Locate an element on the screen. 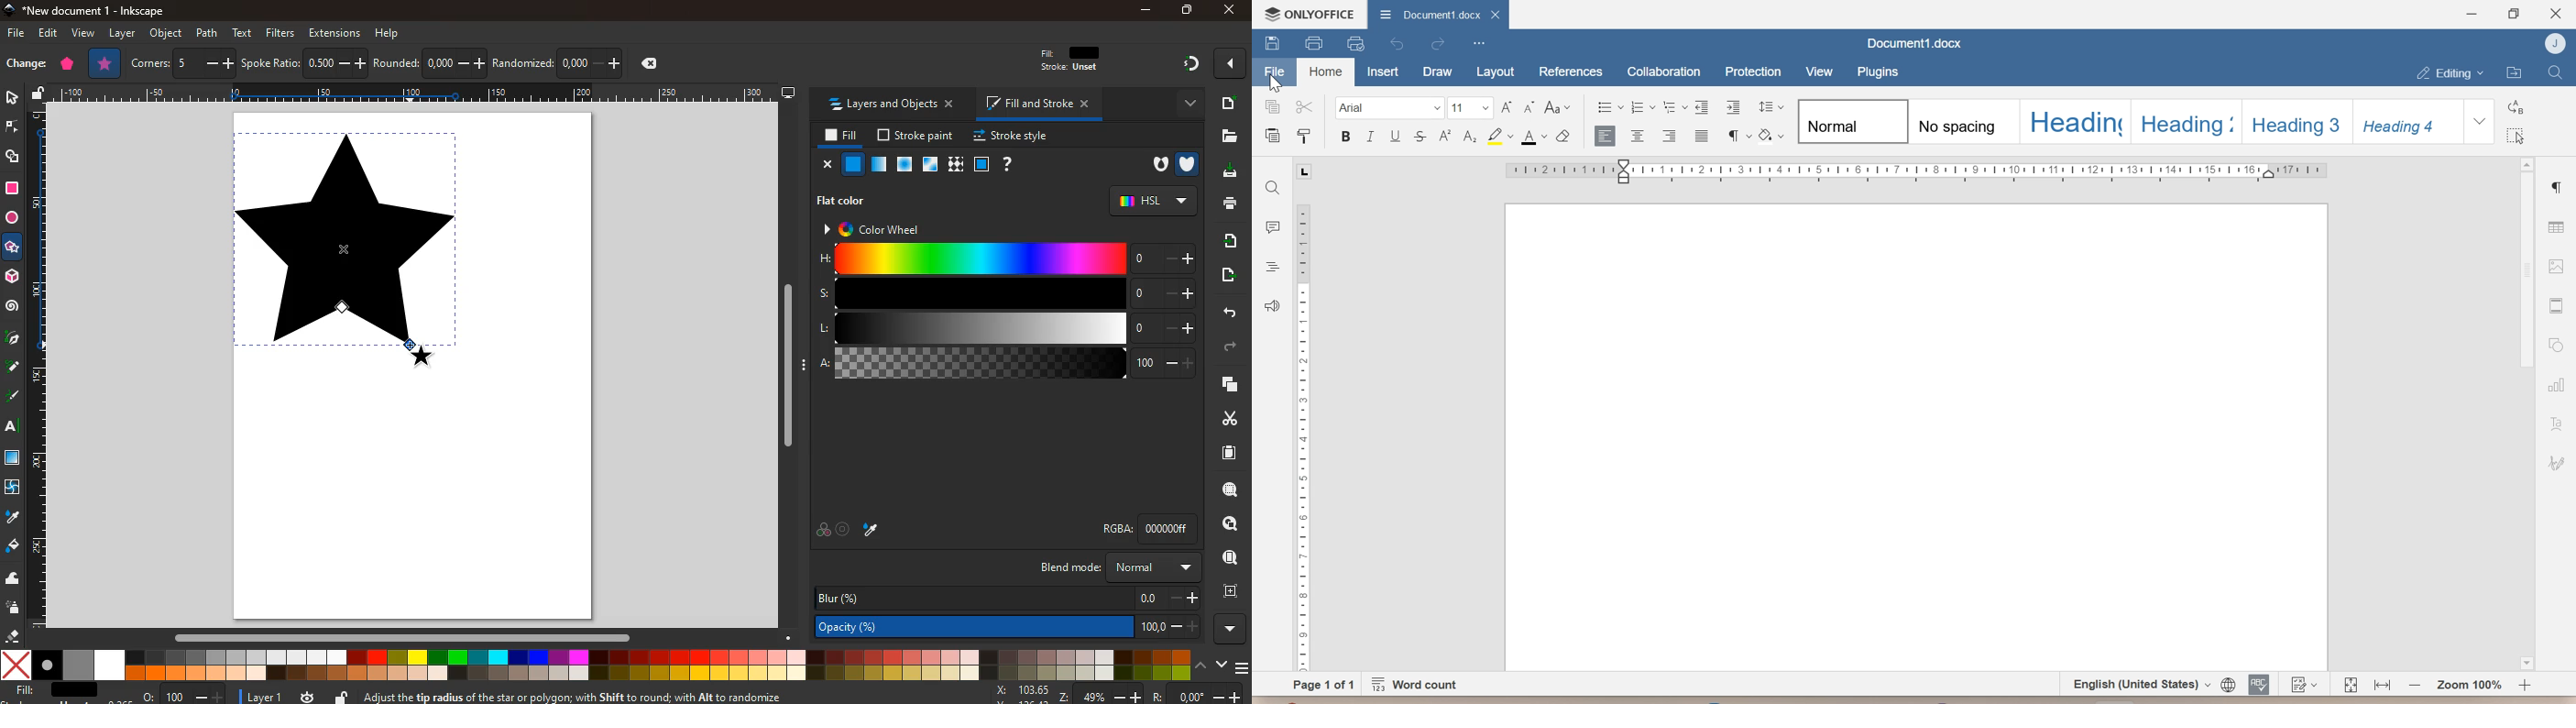  s is located at coordinates (1008, 293).